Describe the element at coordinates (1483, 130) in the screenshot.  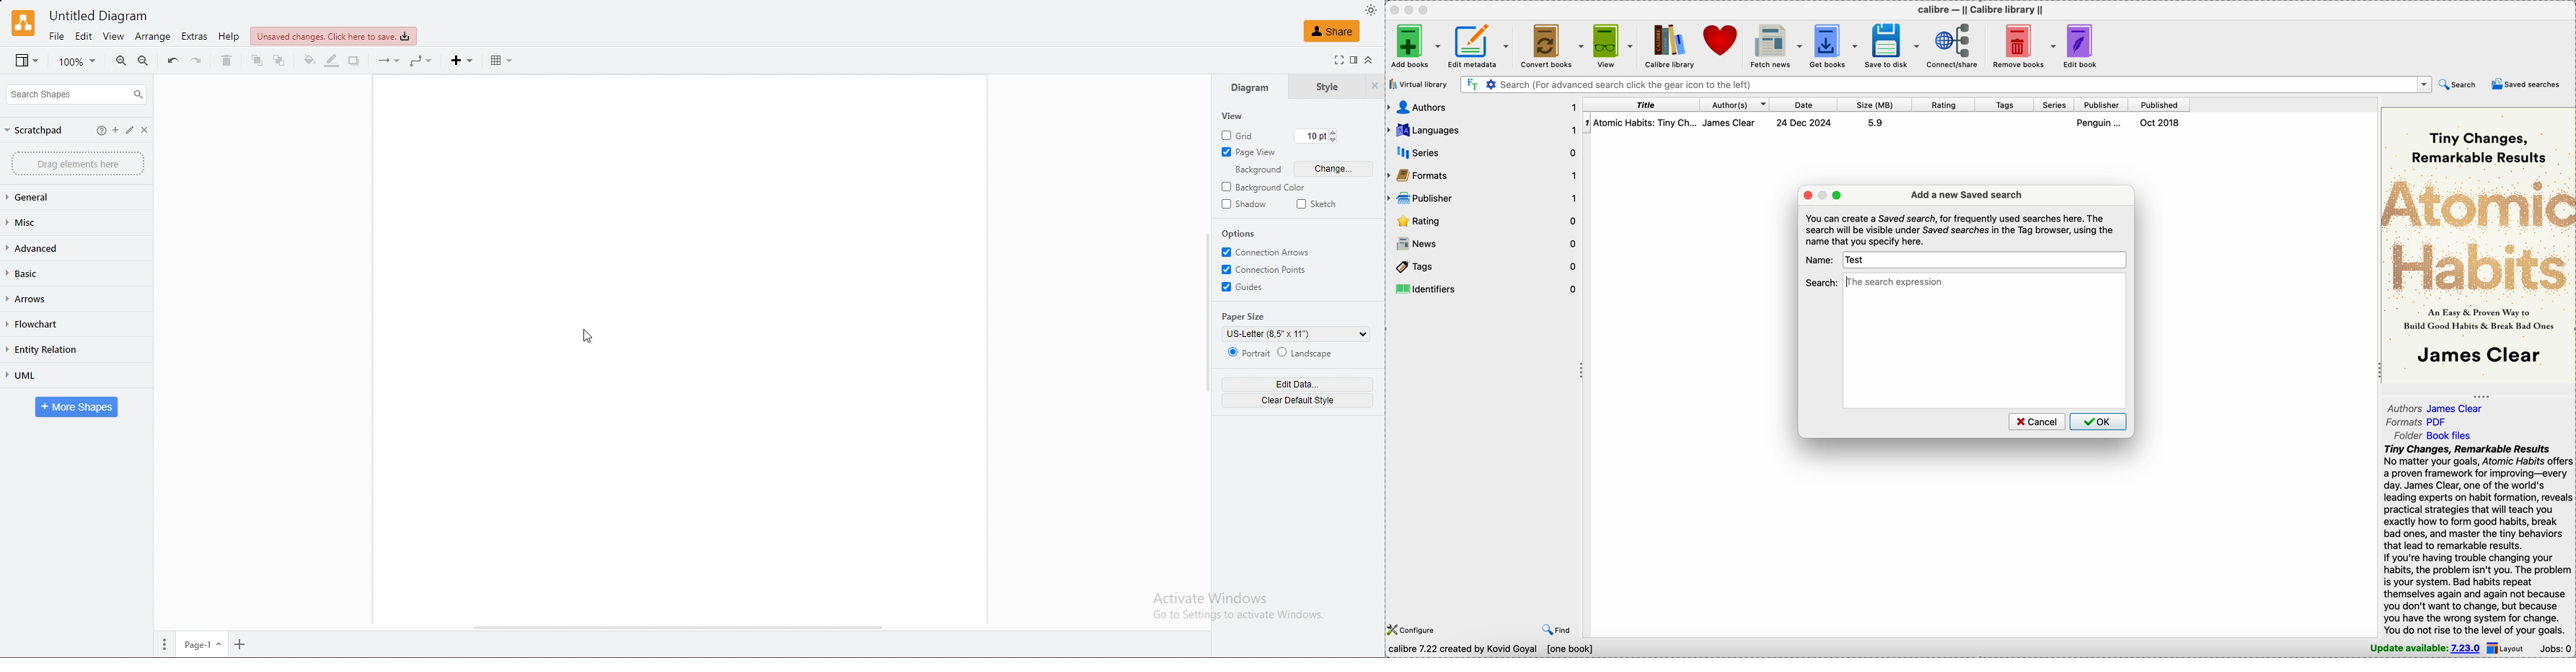
I see `languages` at that location.